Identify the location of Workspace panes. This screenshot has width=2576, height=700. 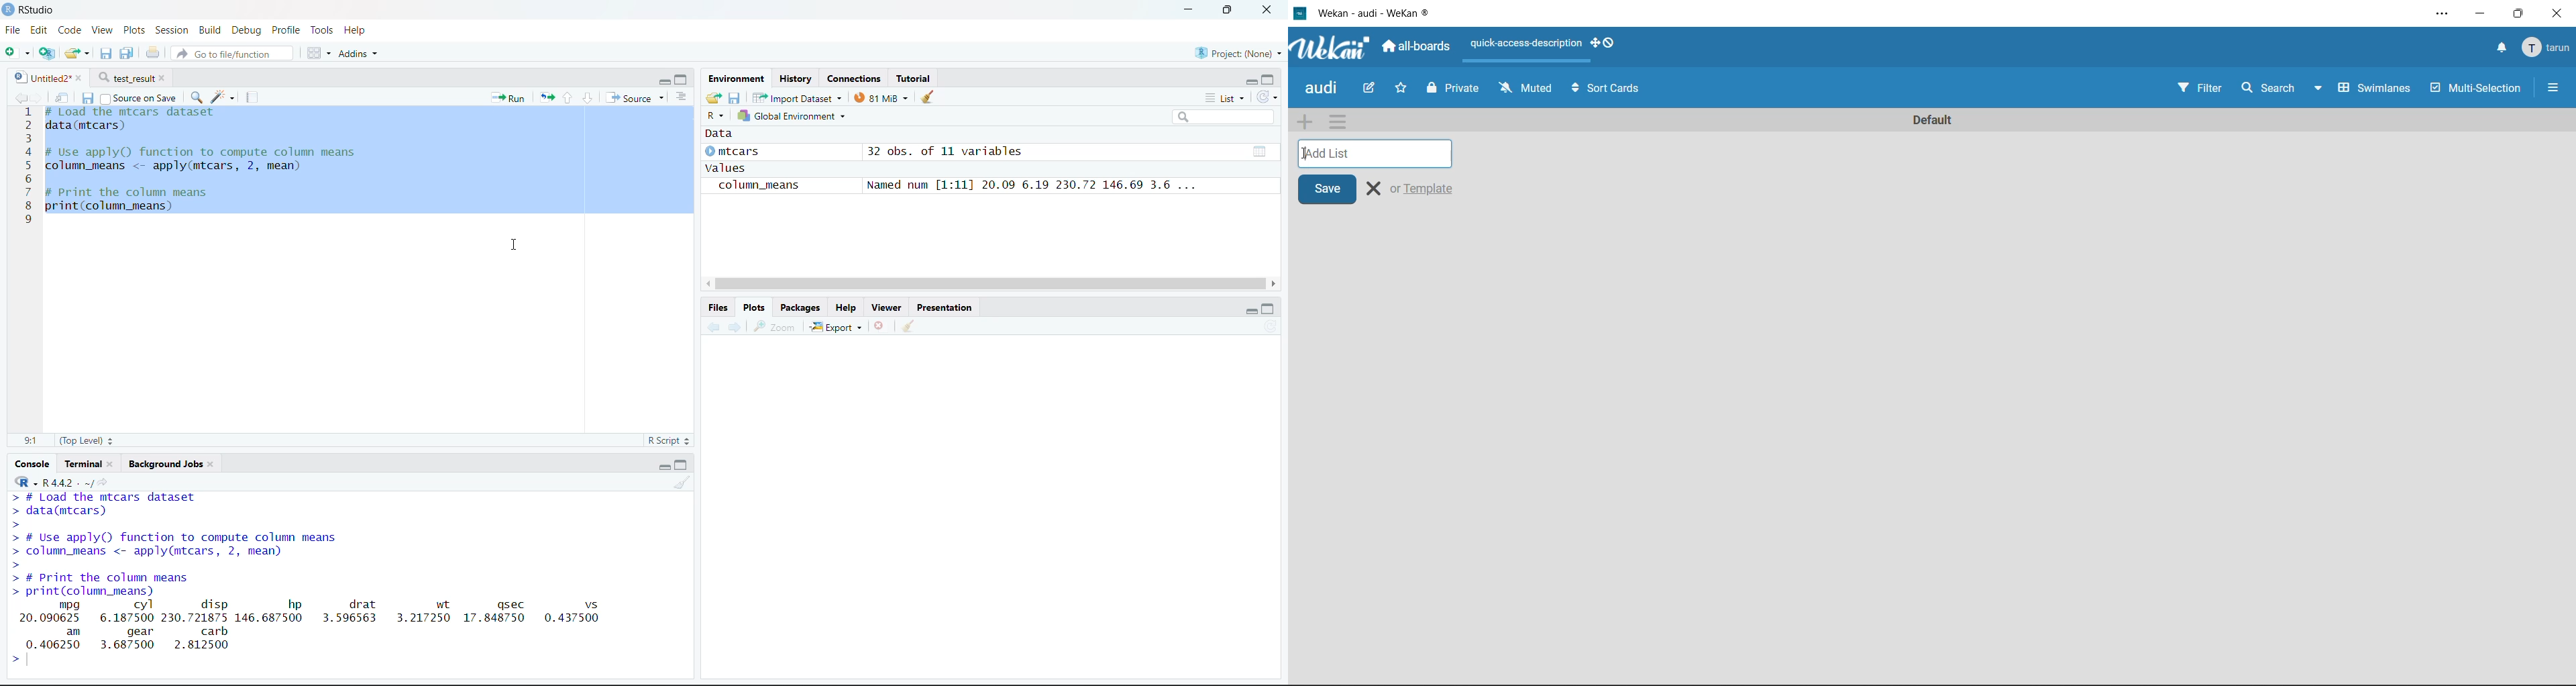
(317, 52).